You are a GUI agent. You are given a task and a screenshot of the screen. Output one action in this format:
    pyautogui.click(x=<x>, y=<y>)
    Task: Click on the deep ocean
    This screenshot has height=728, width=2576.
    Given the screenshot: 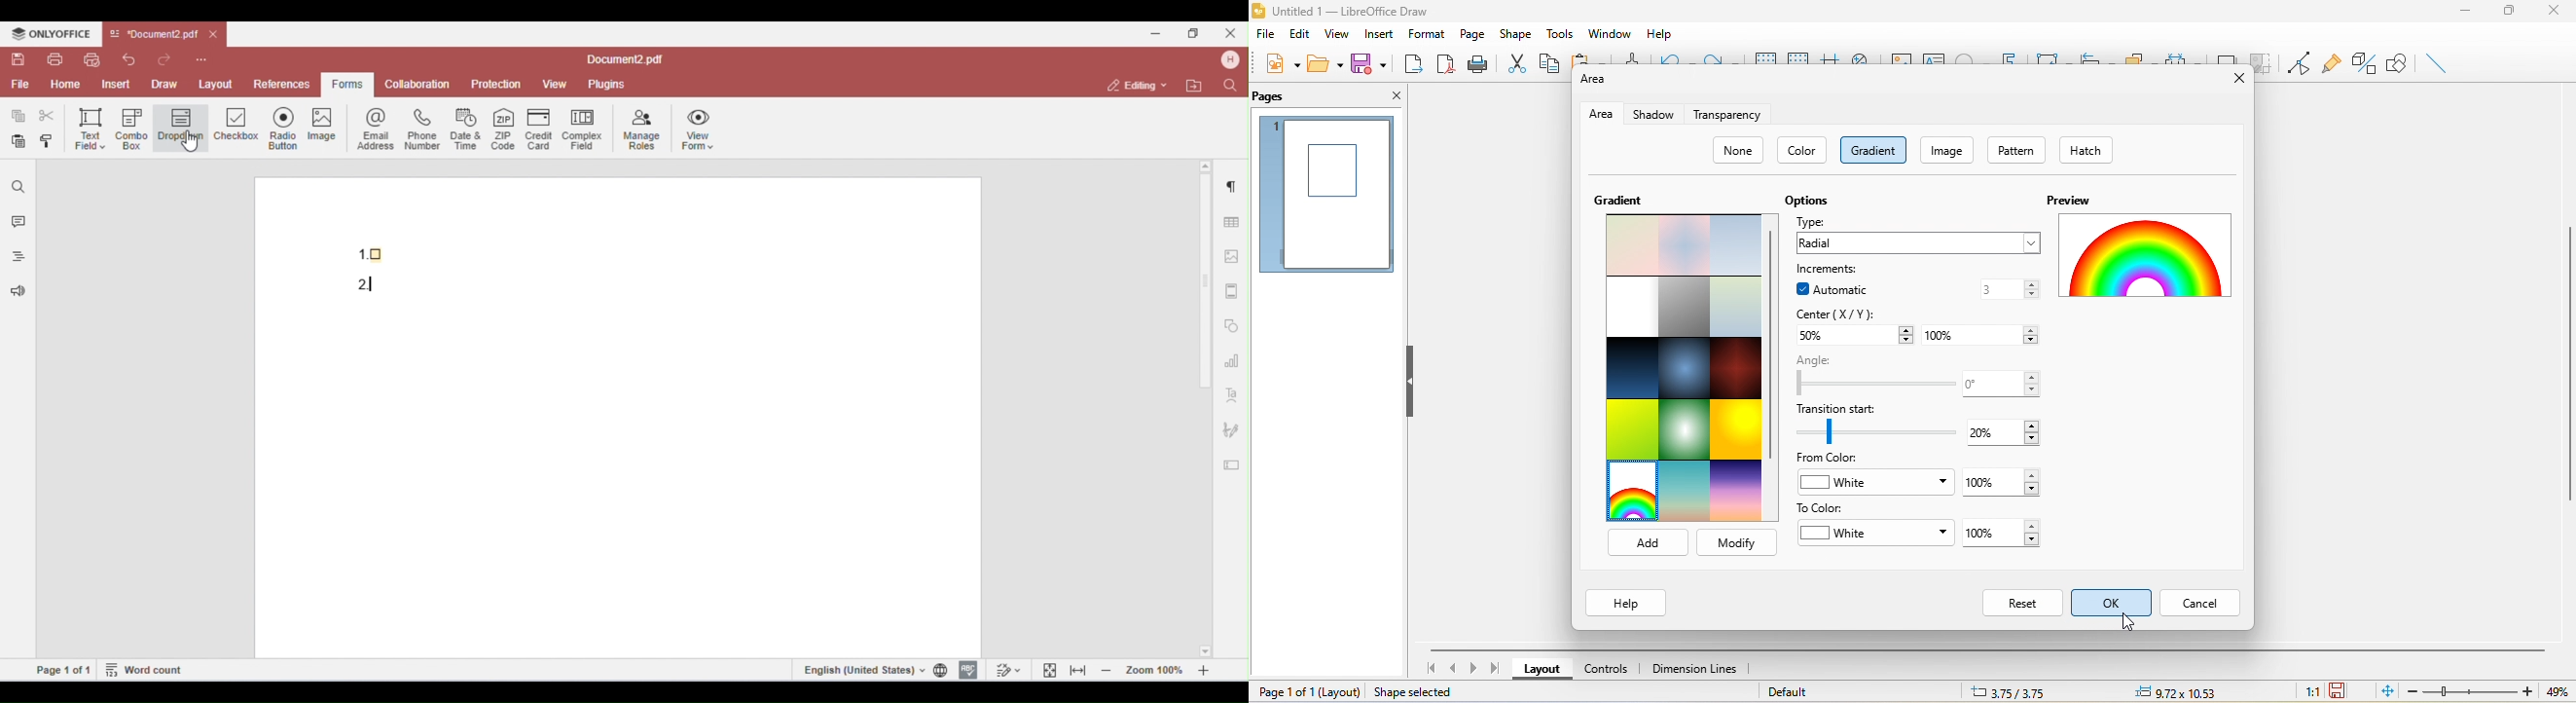 What is the action you would take?
    pyautogui.click(x=1686, y=369)
    